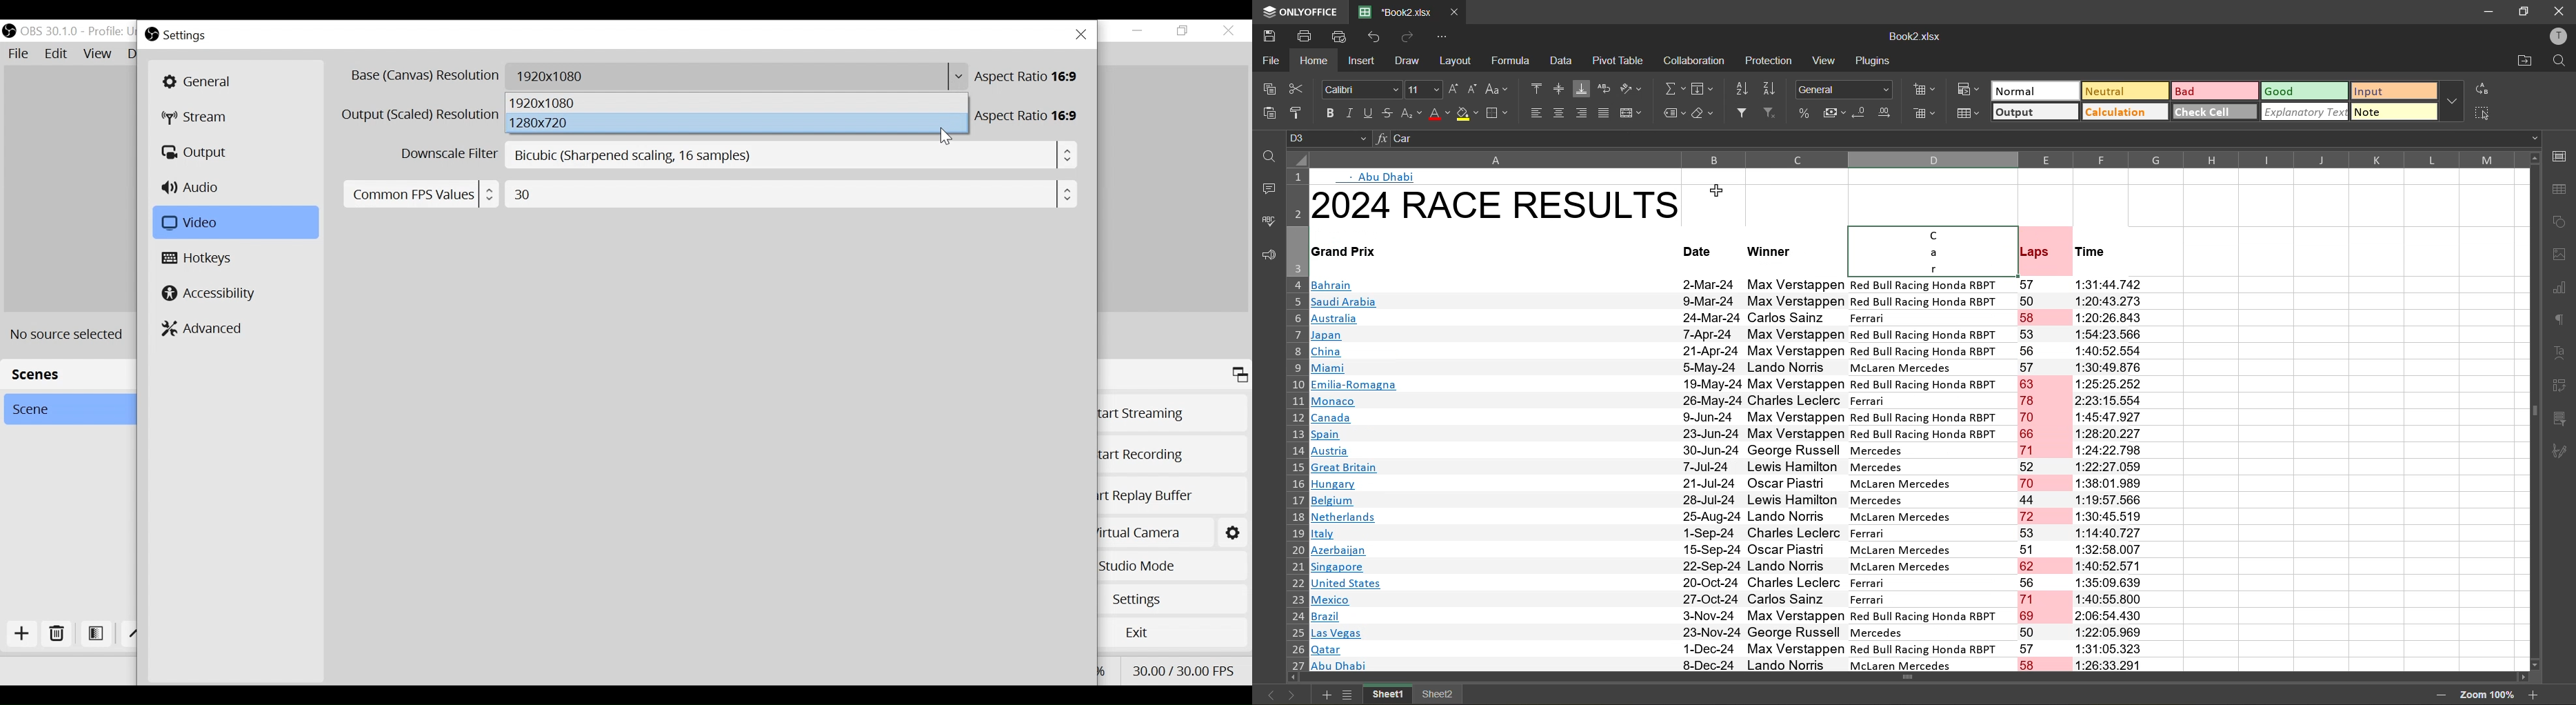  I want to click on increase decimal, so click(1885, 115).